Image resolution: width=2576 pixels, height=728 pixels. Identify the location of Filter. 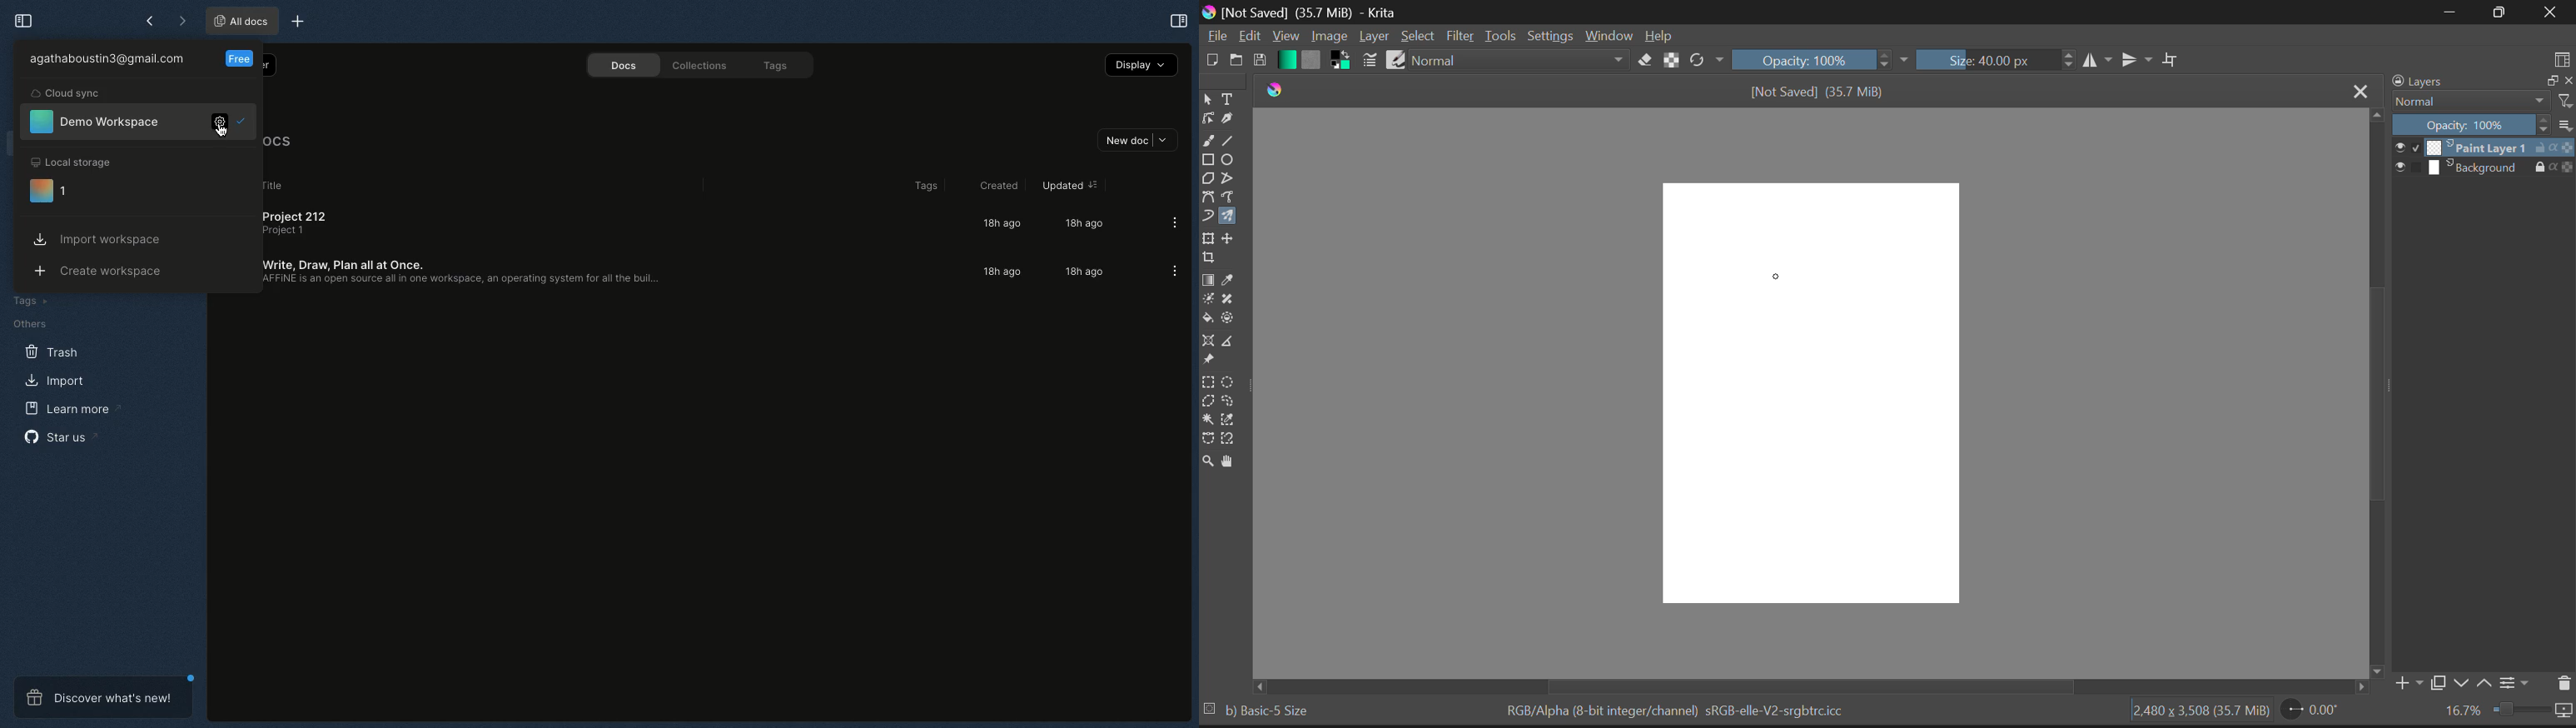
(1462, 37).